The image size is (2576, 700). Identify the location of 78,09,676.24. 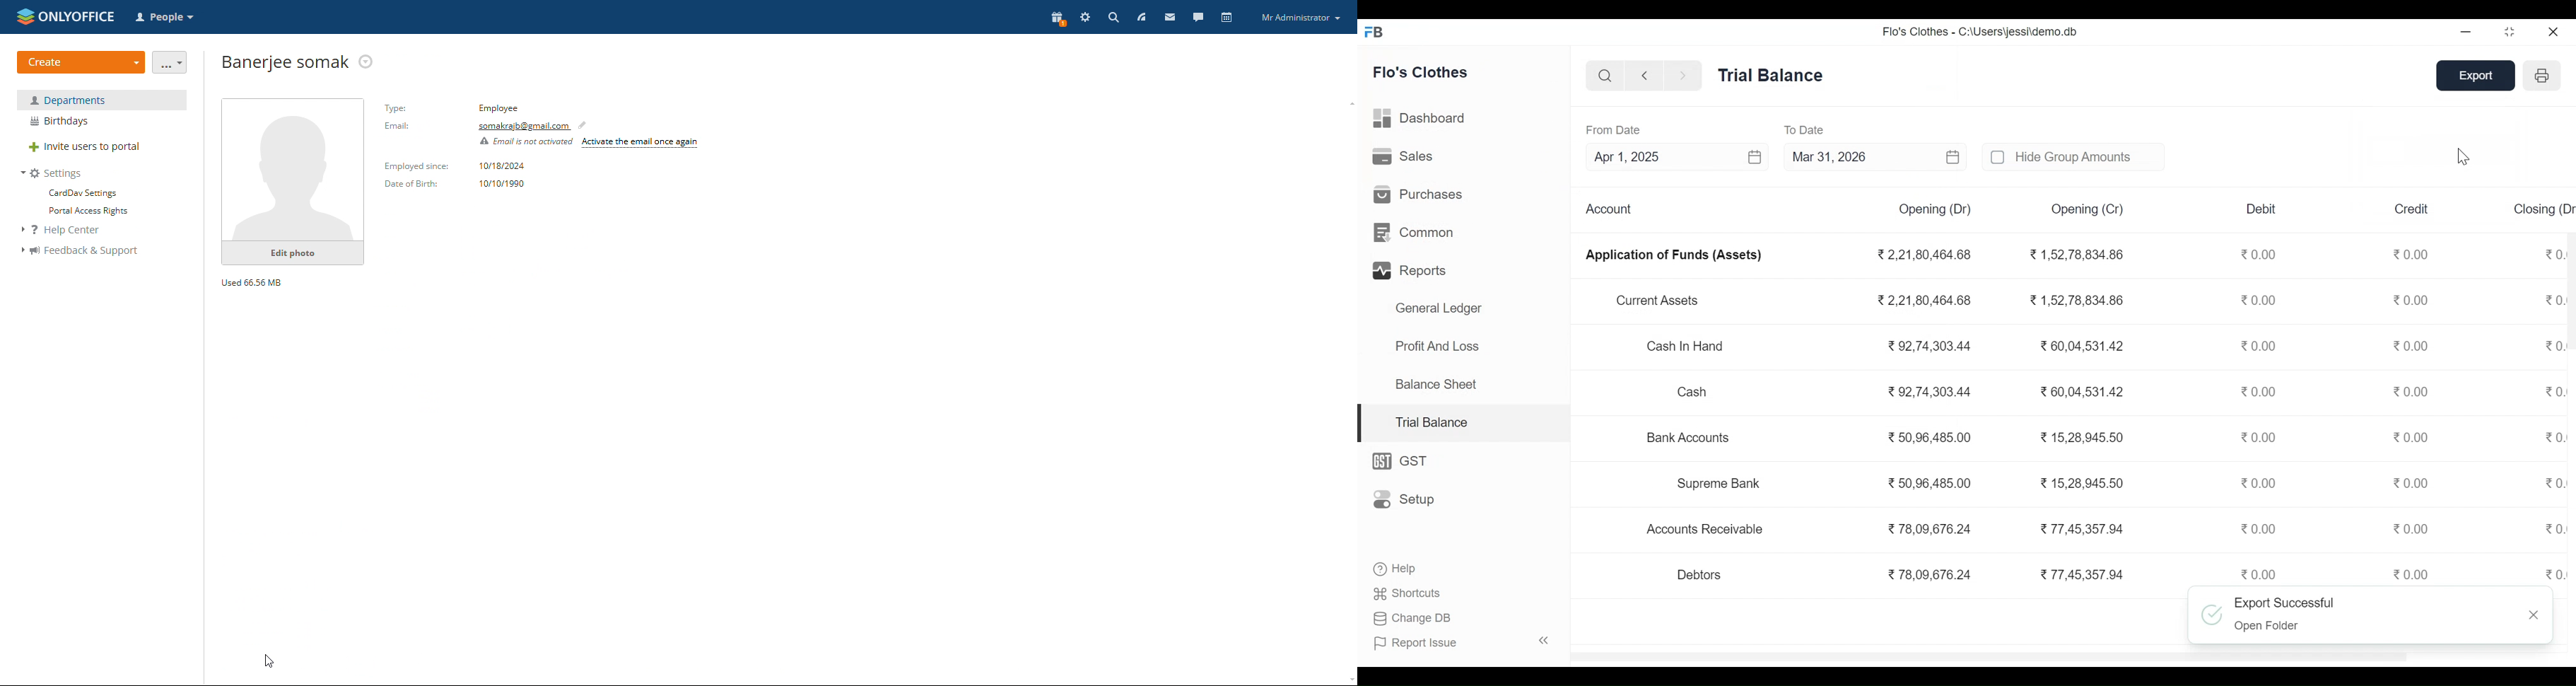
(1929, 575).